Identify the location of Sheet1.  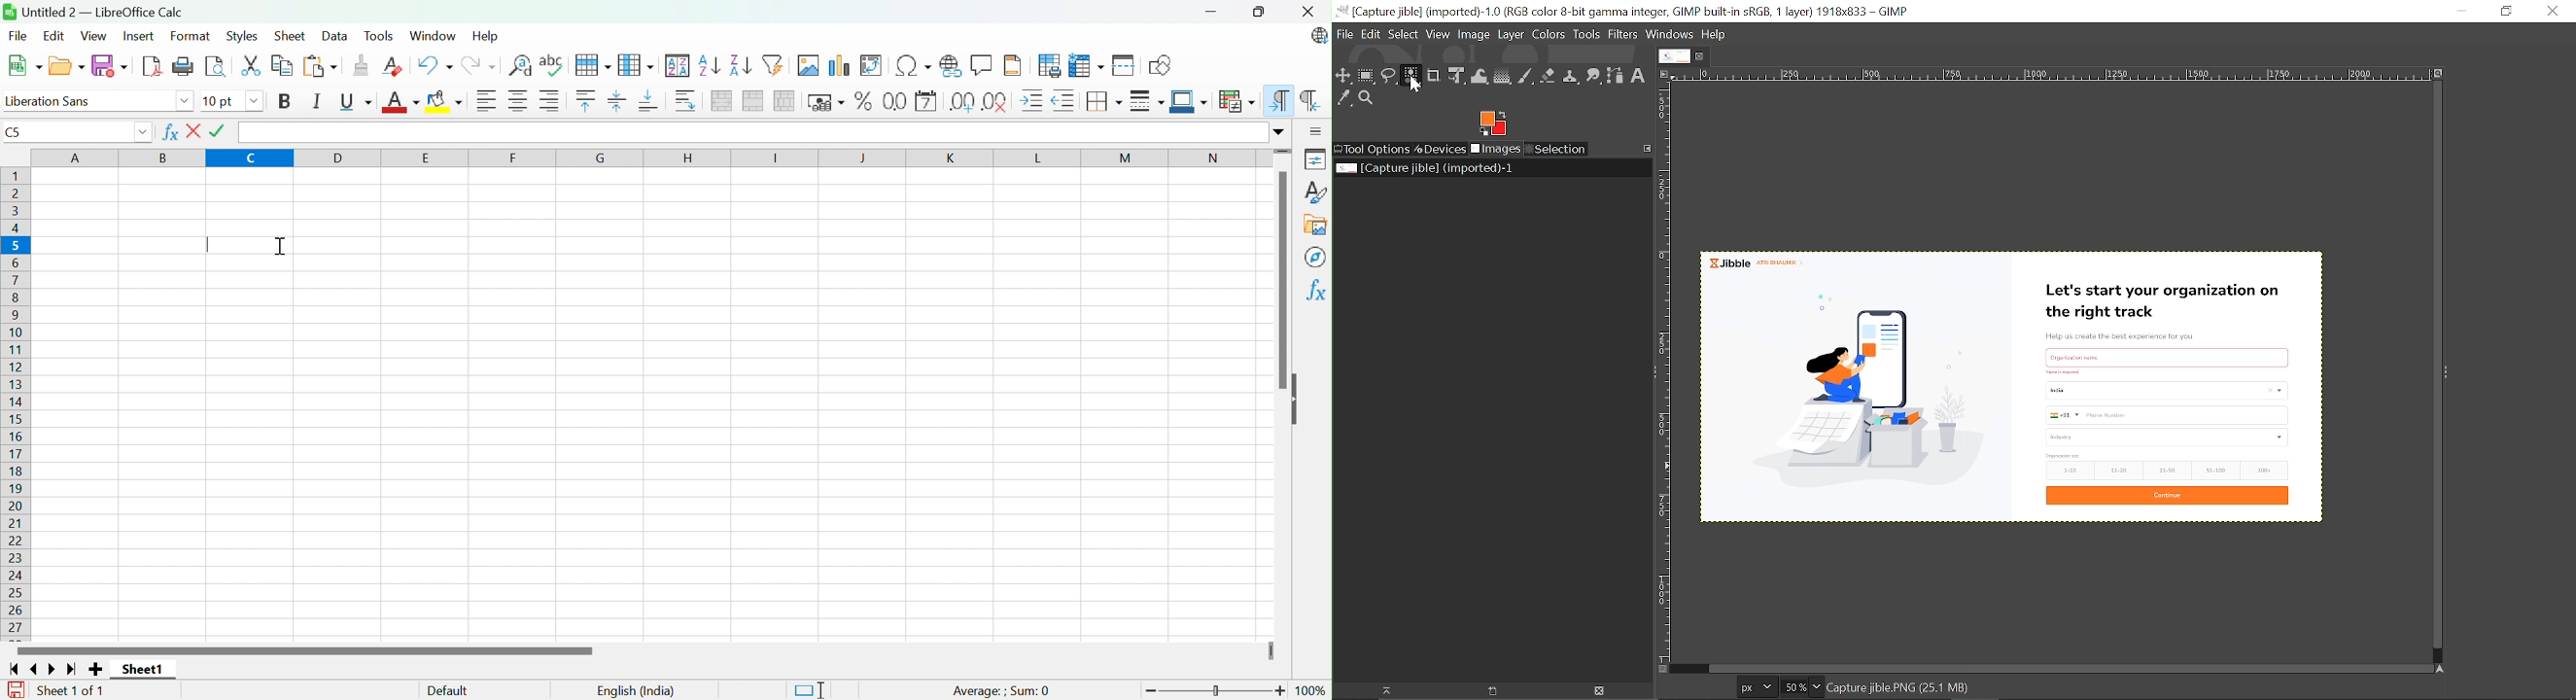
(145, 668).